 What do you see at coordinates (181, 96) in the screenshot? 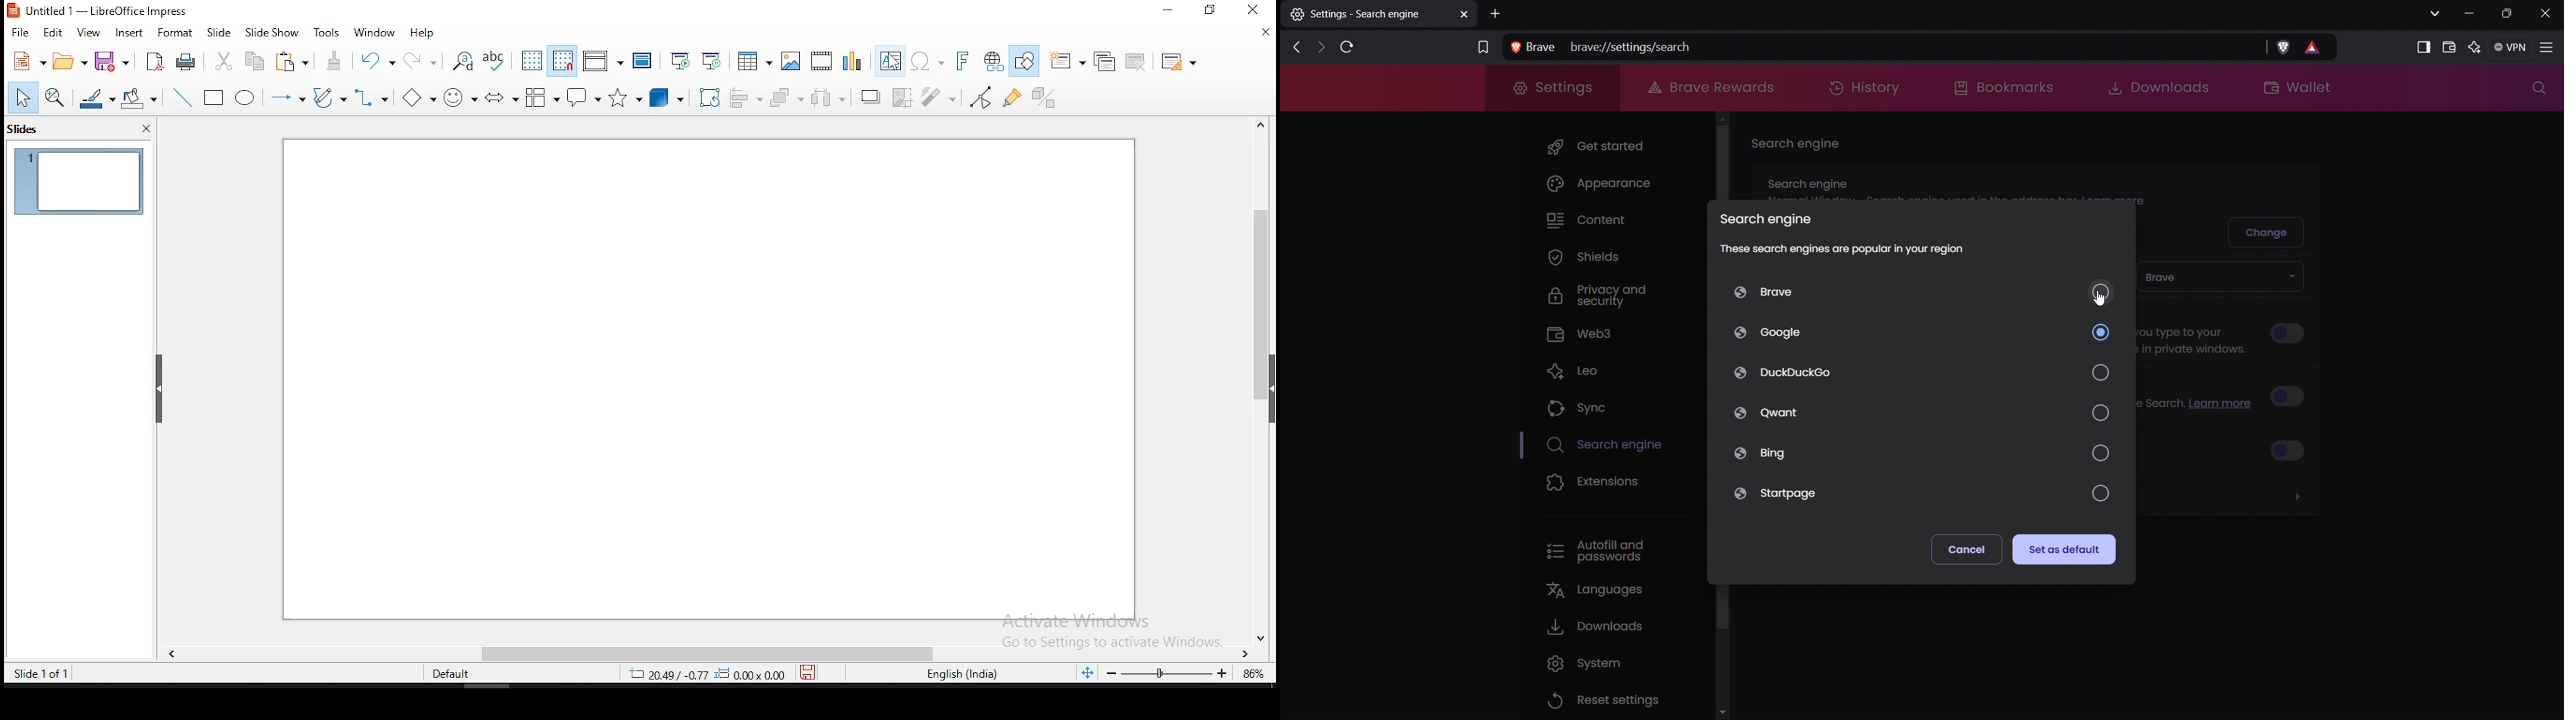
I see `line` at bounding box center [181, 96].